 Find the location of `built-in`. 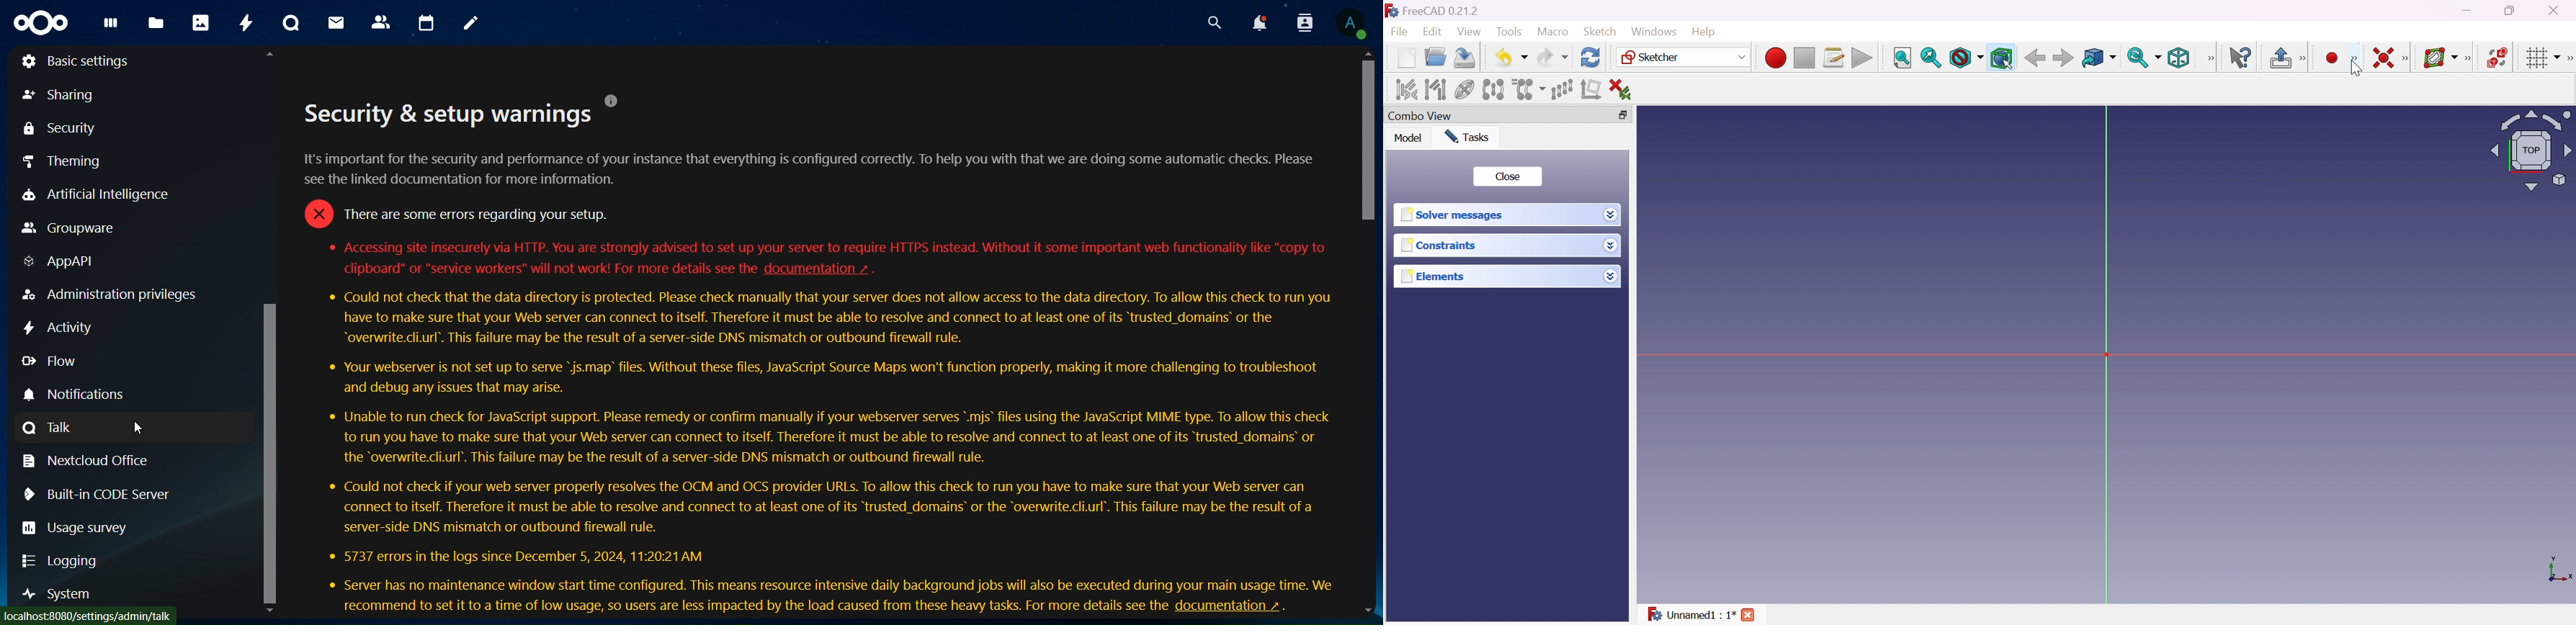

built-in is located at coordinates (98, 494).